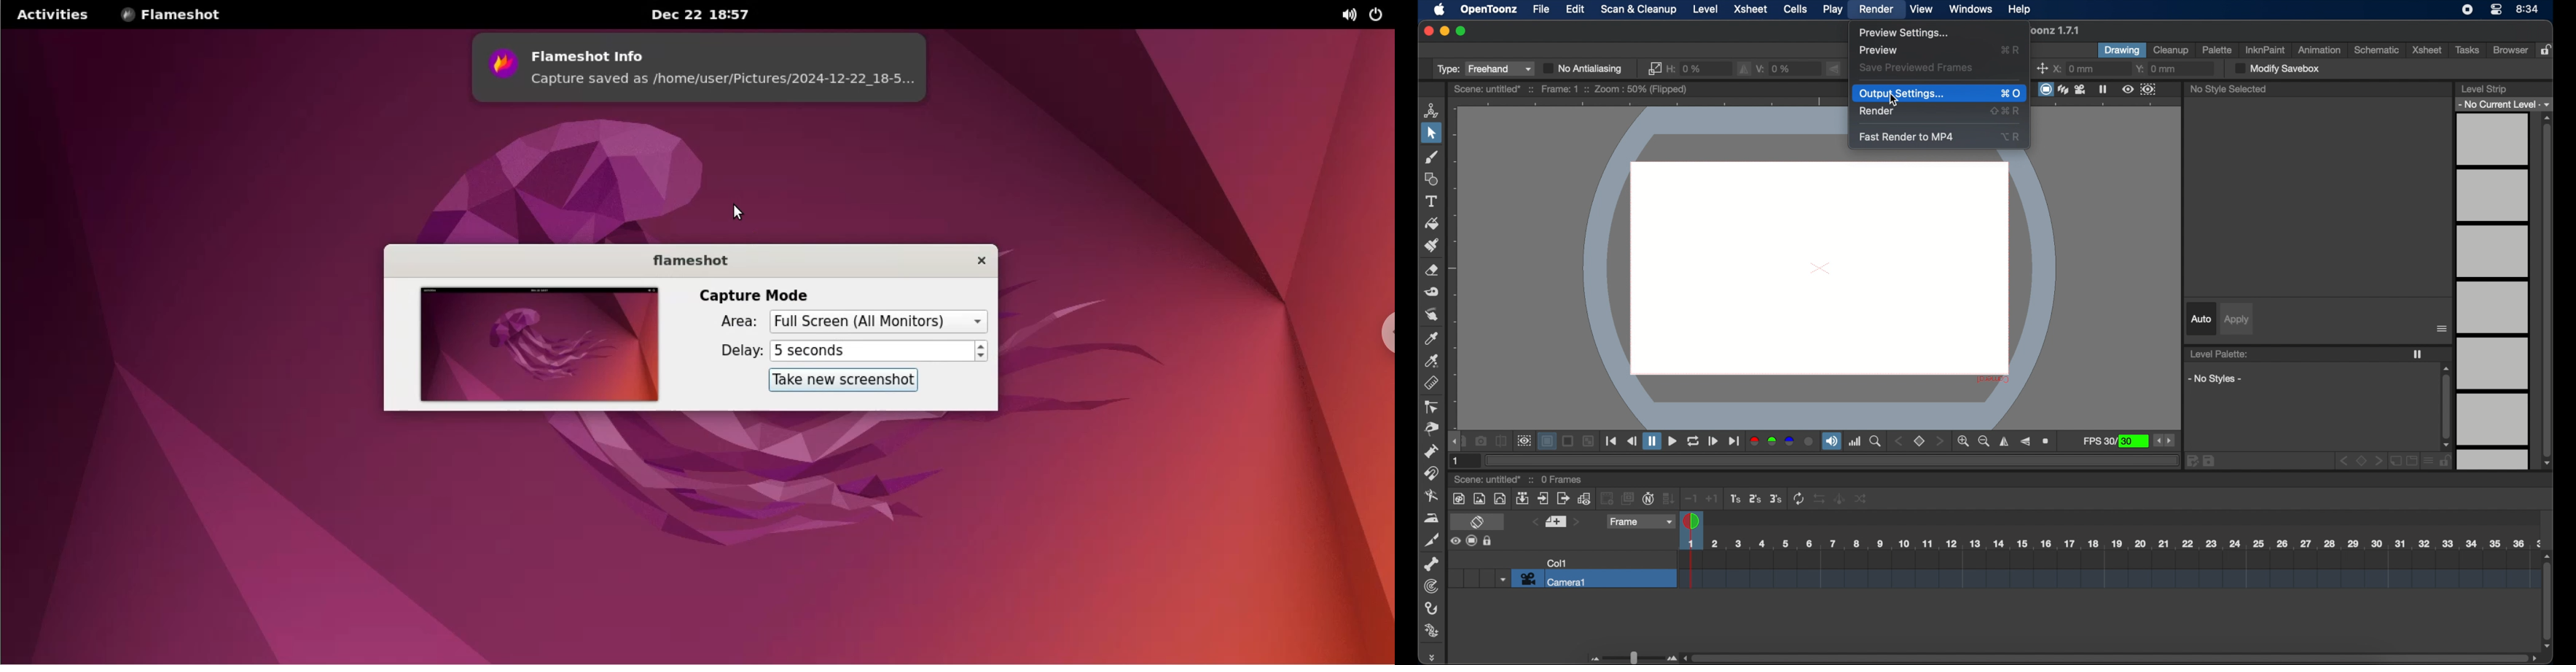 This screenshot has width=2576, height=672. Describe the element at coordinates (1557, 563) in the screenshot. I see `col1` at that location.